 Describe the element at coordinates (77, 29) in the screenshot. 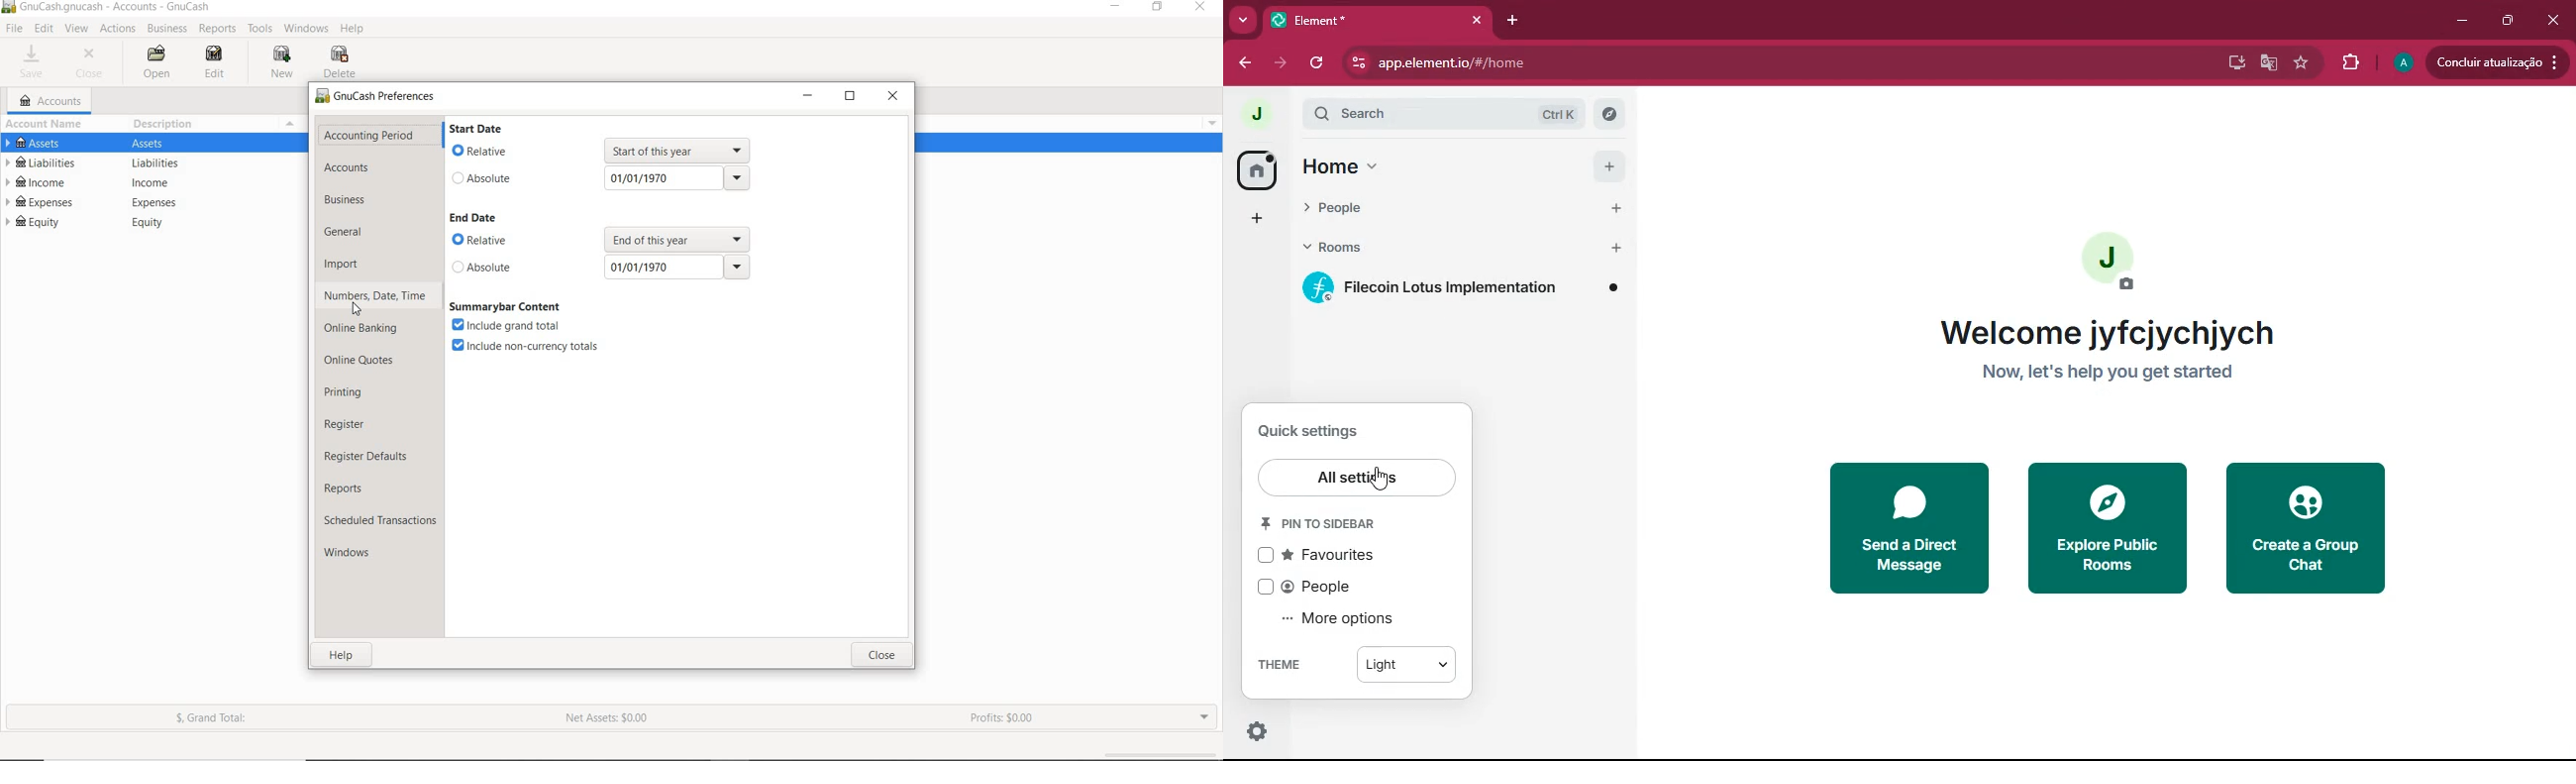

I see `VIEW` at that location.